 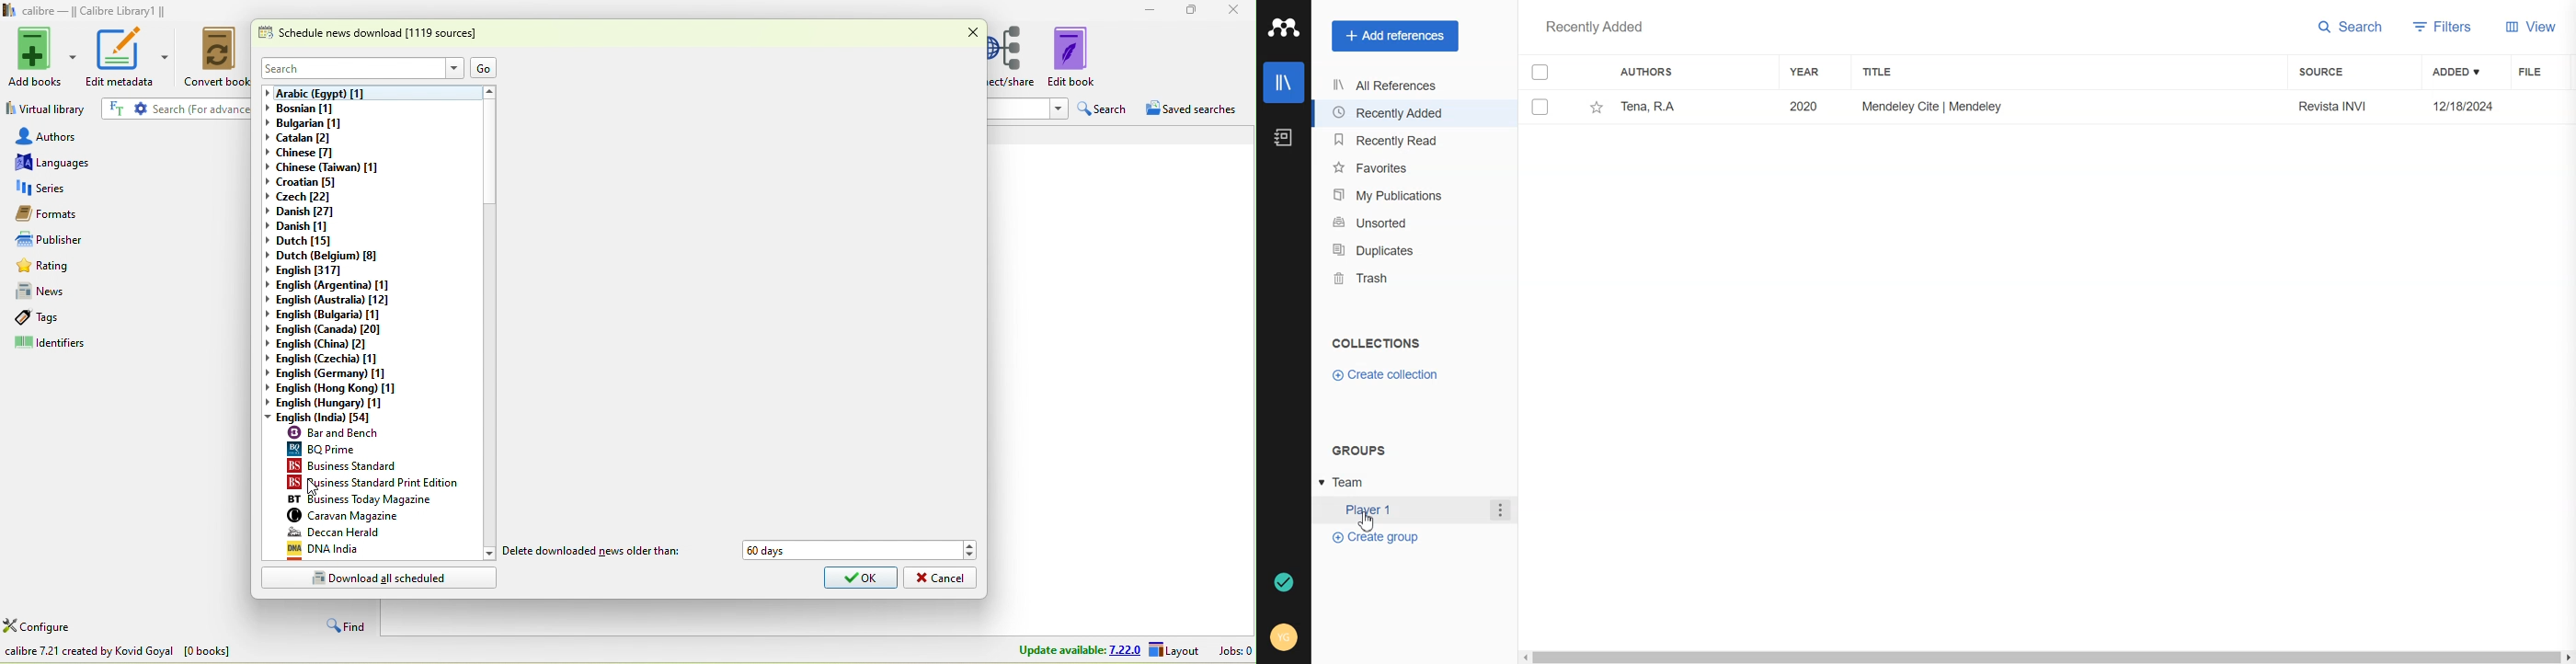 What do you see at coordinates (344, 418) in the screenshot?
I see `english (india)[54]` at bounding box center [344, 418].